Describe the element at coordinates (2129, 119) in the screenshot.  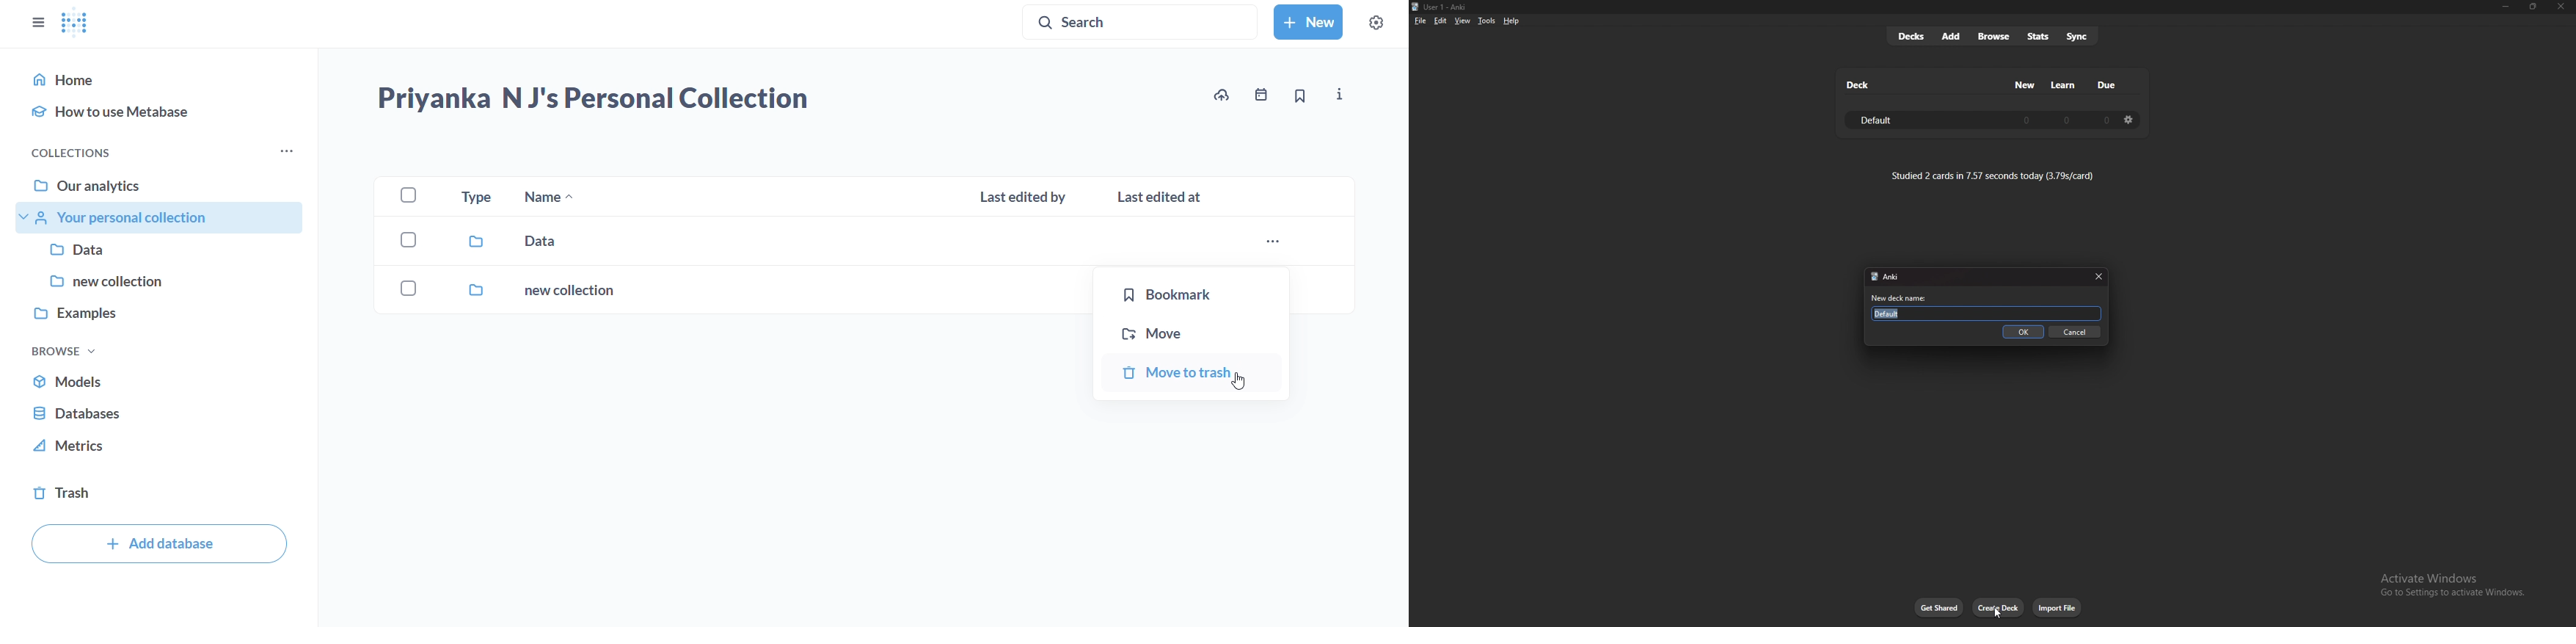
I see `deck settings` at that location.